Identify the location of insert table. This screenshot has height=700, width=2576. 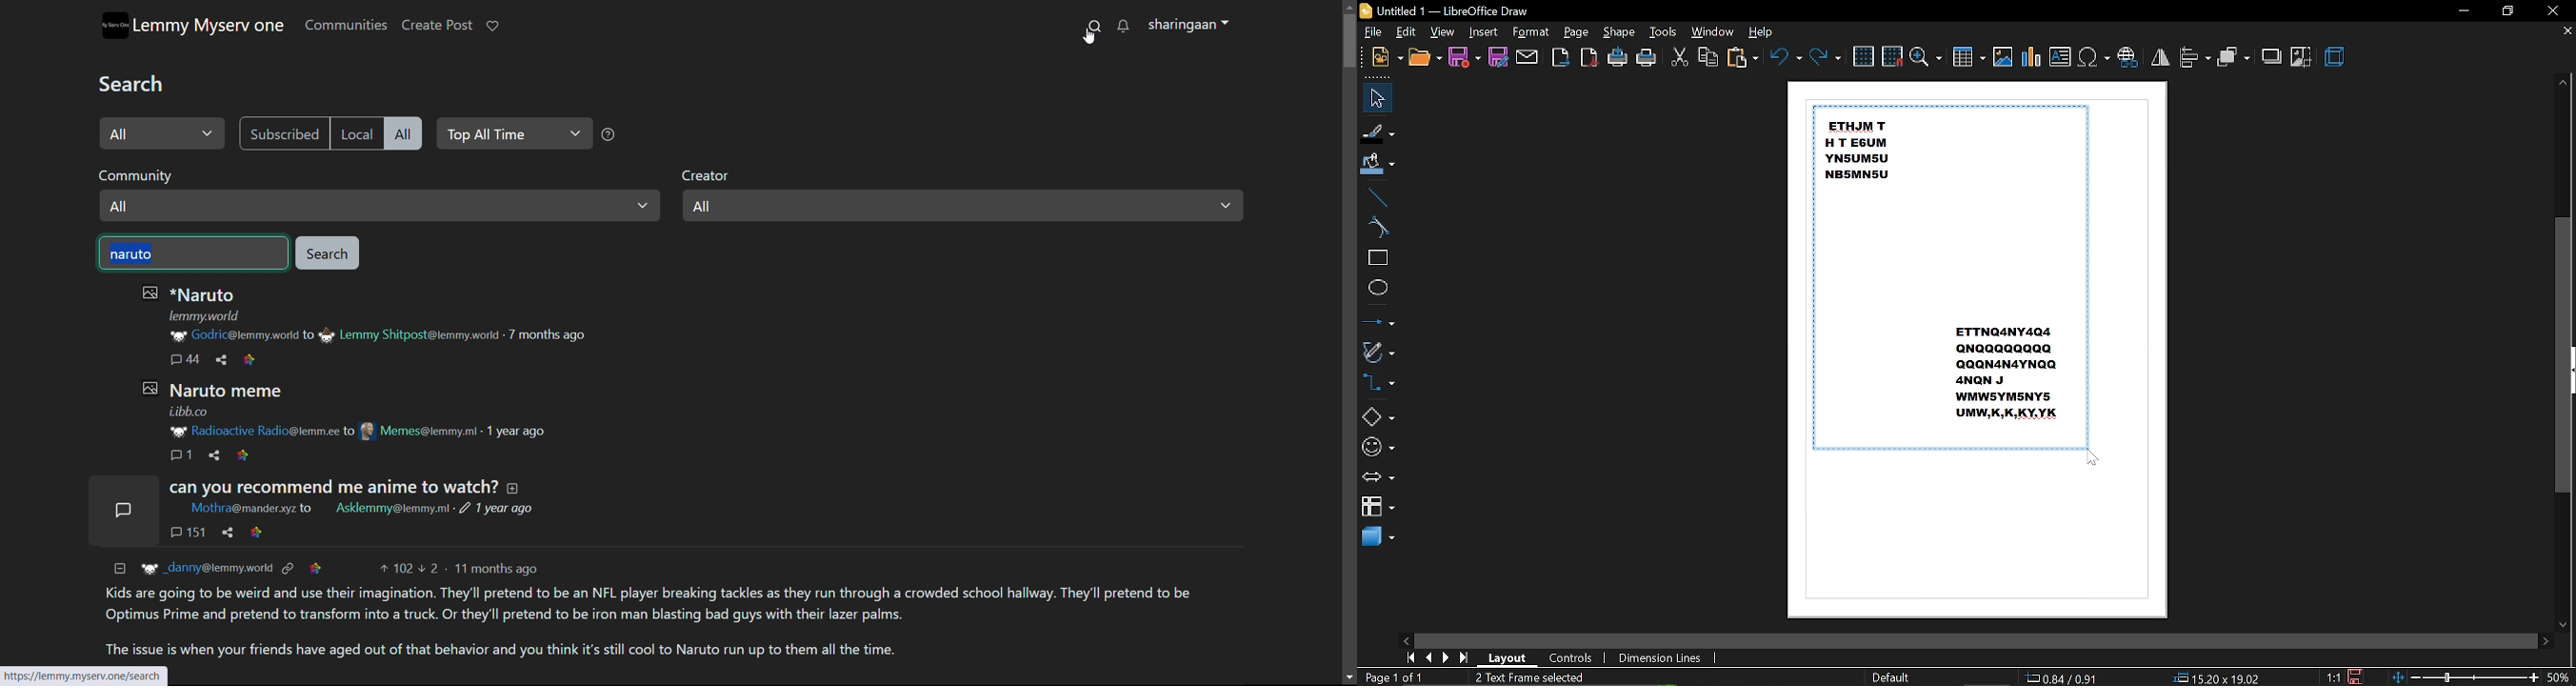
(1969, 59).